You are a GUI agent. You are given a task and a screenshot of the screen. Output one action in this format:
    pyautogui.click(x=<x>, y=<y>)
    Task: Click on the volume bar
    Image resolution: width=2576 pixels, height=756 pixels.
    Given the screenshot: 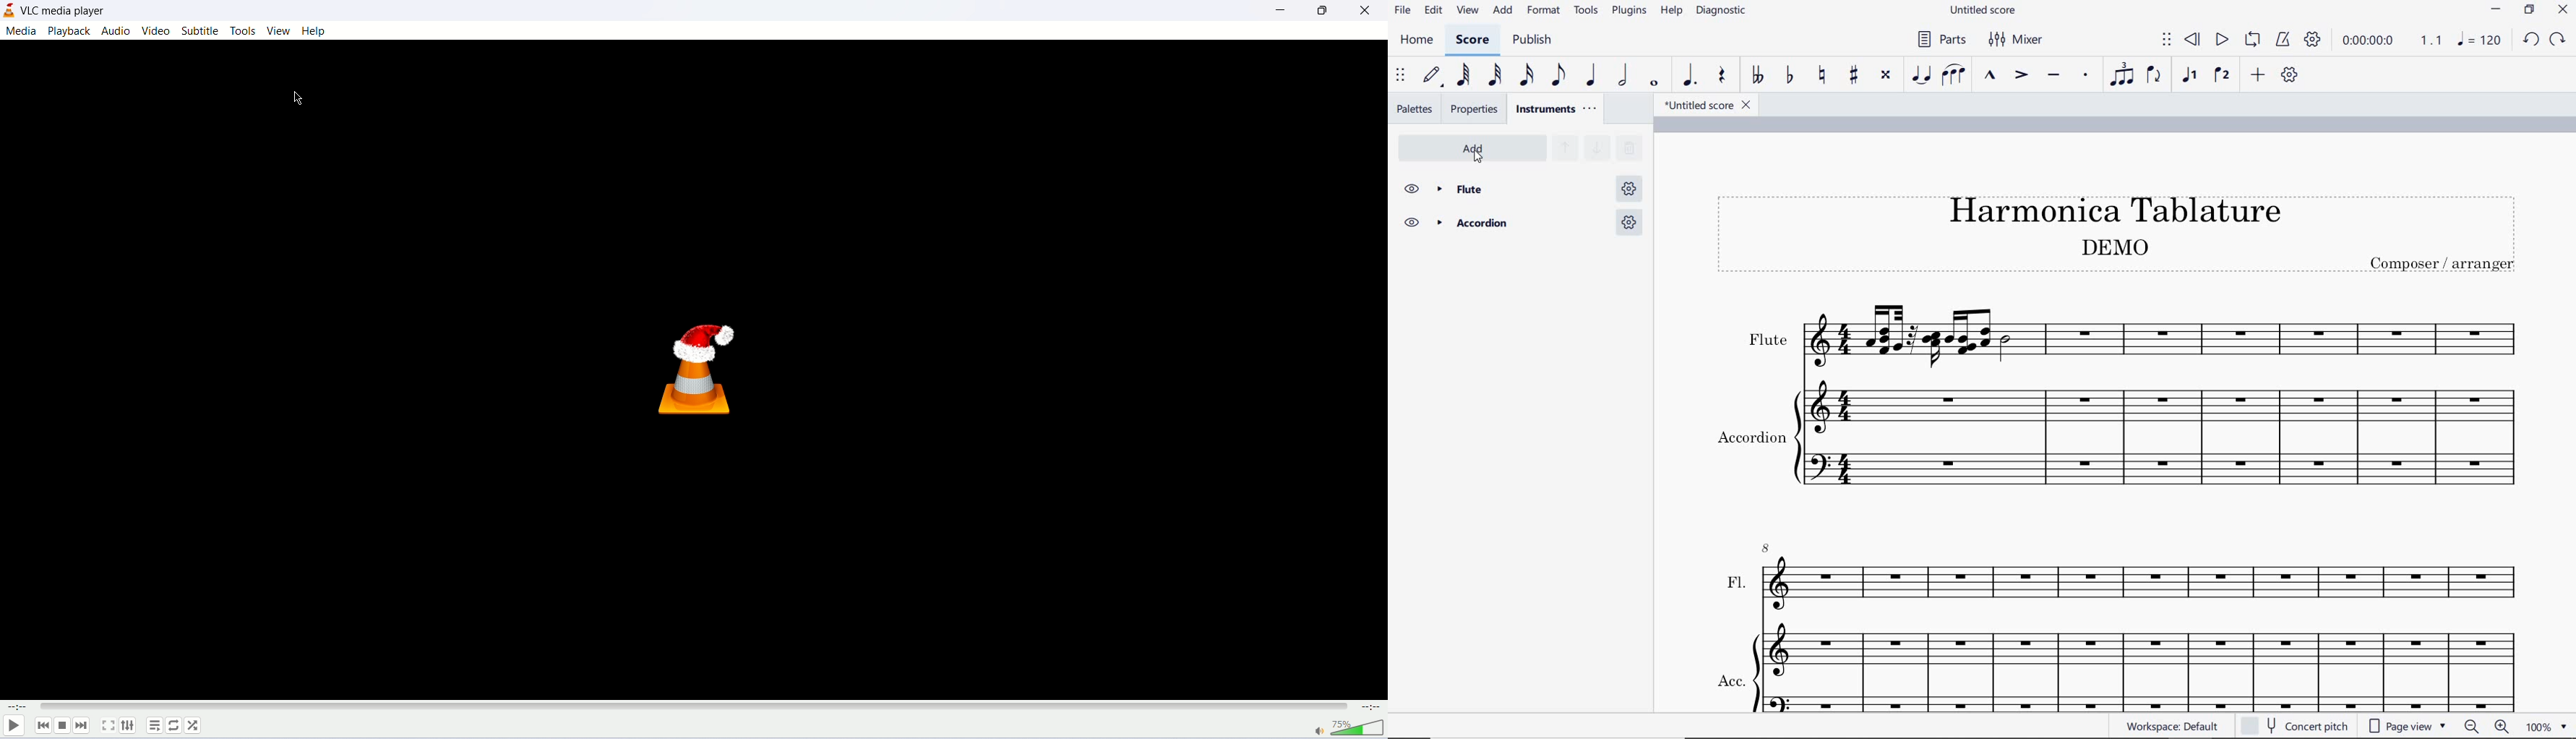 What is the action you would take?
    pyautogui.click(x=1347, y=728)
    